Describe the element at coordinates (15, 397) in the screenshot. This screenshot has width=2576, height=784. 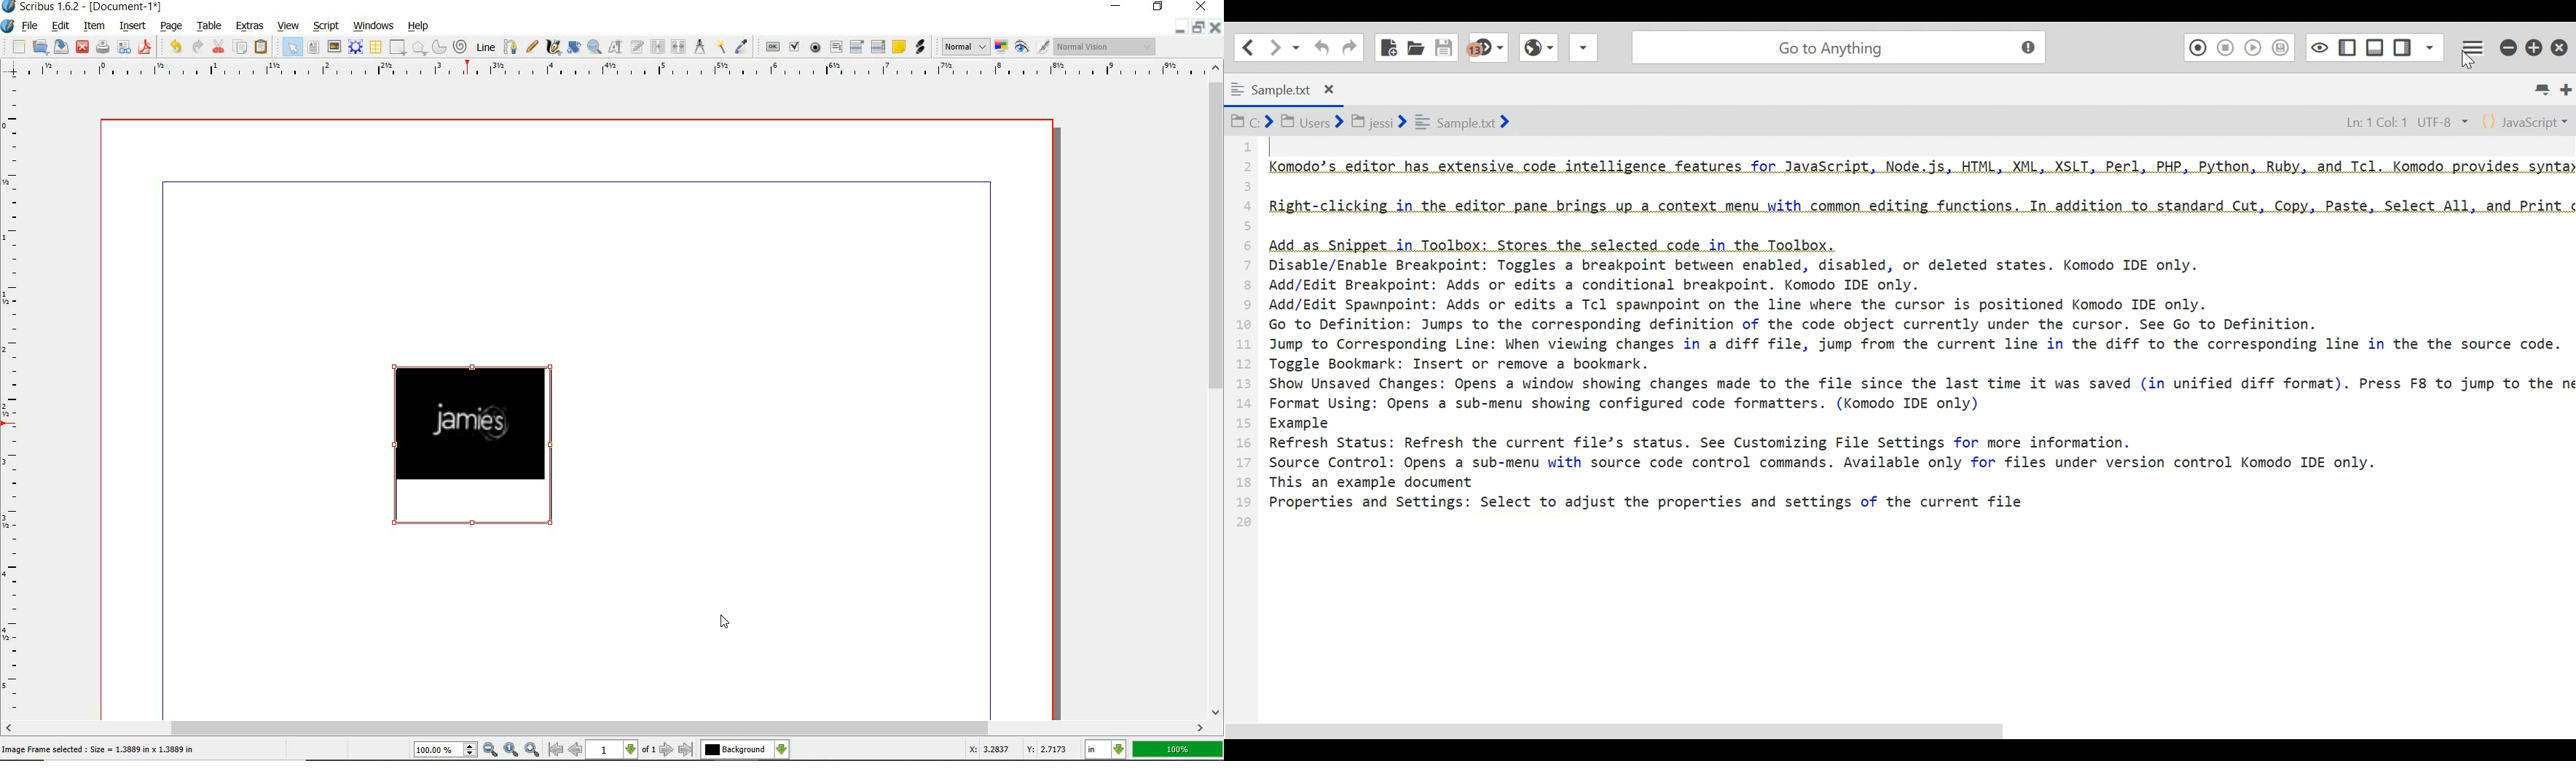
I see `ruler` at that location.